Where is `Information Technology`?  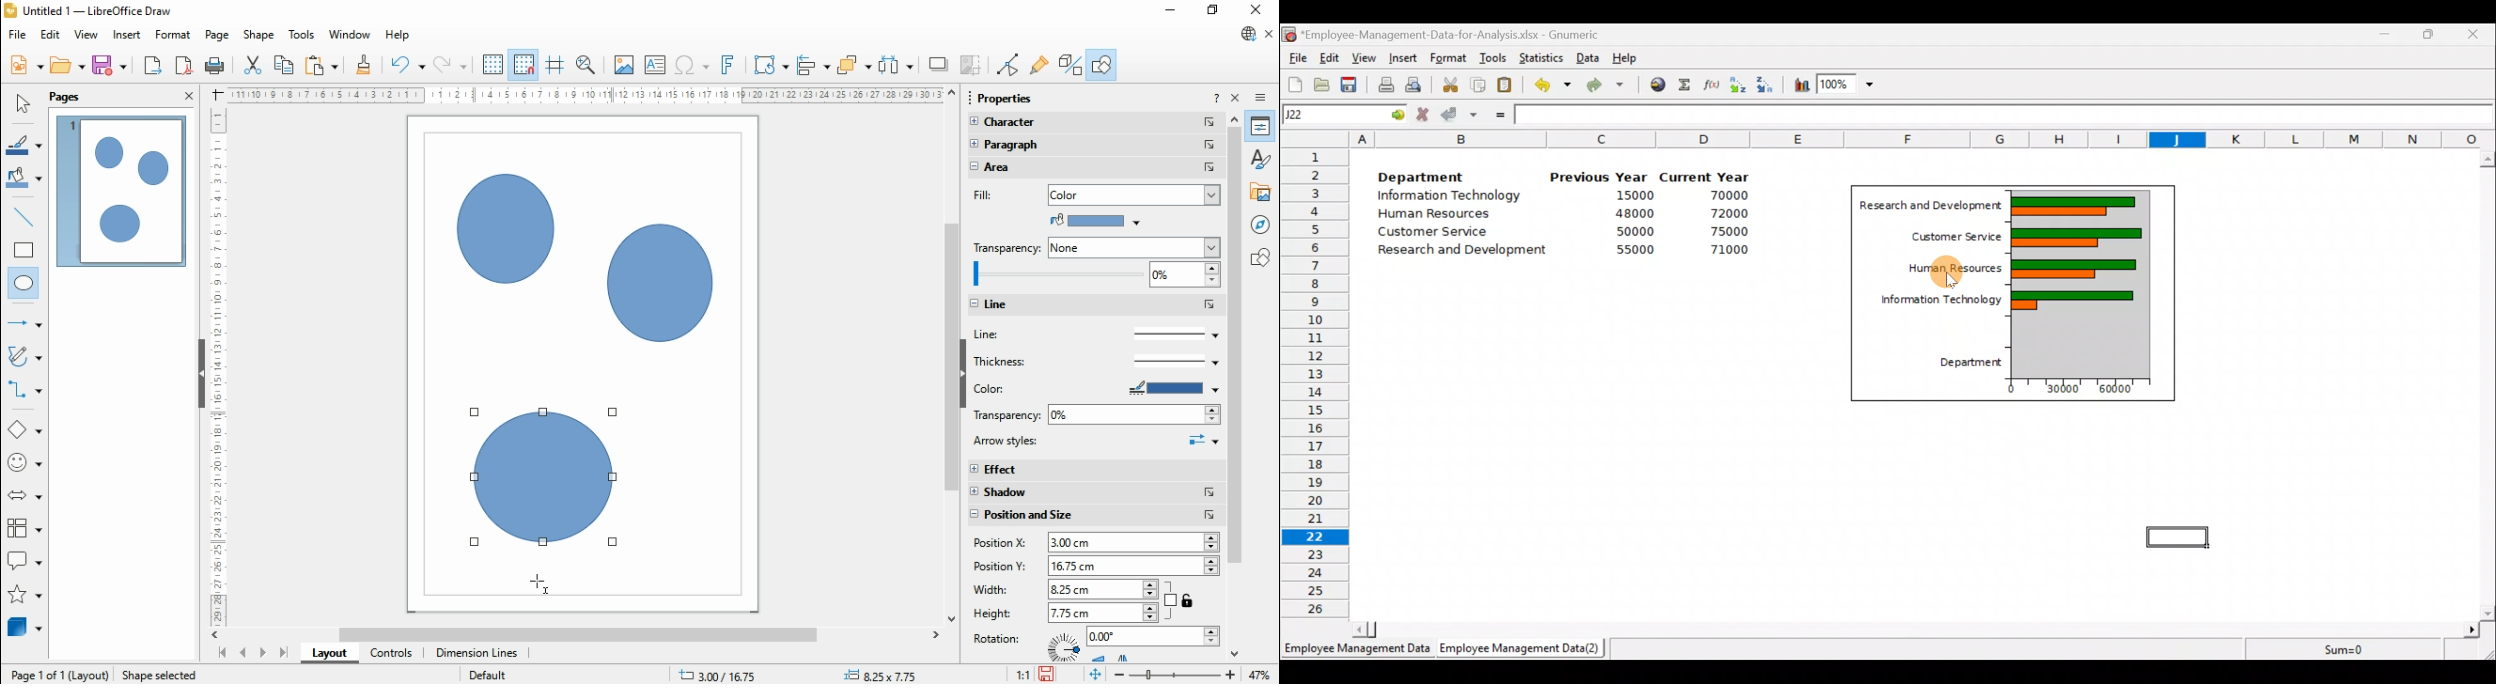
Information Technology is located at coordinates (1932, 298).